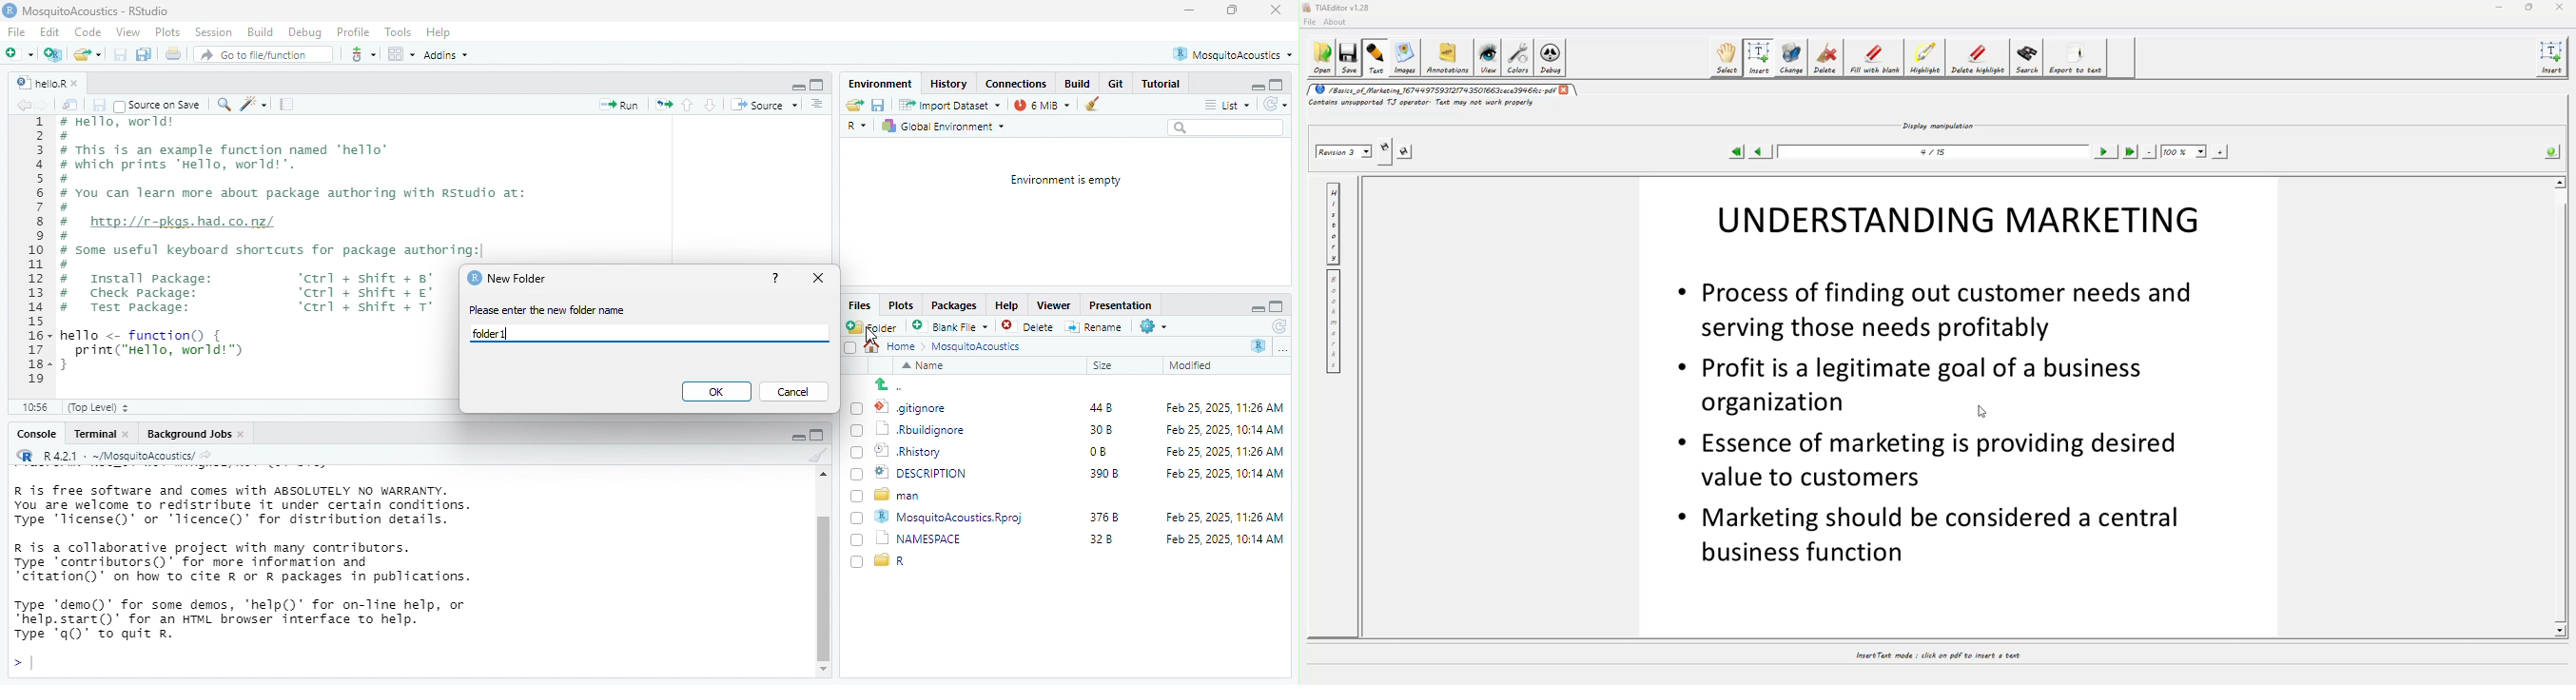 The height and width of the screenshot is (700, 2576). Describe the element at coordinates (712, 107) in the screenshot. I see `go to next section/chunk` at that location.